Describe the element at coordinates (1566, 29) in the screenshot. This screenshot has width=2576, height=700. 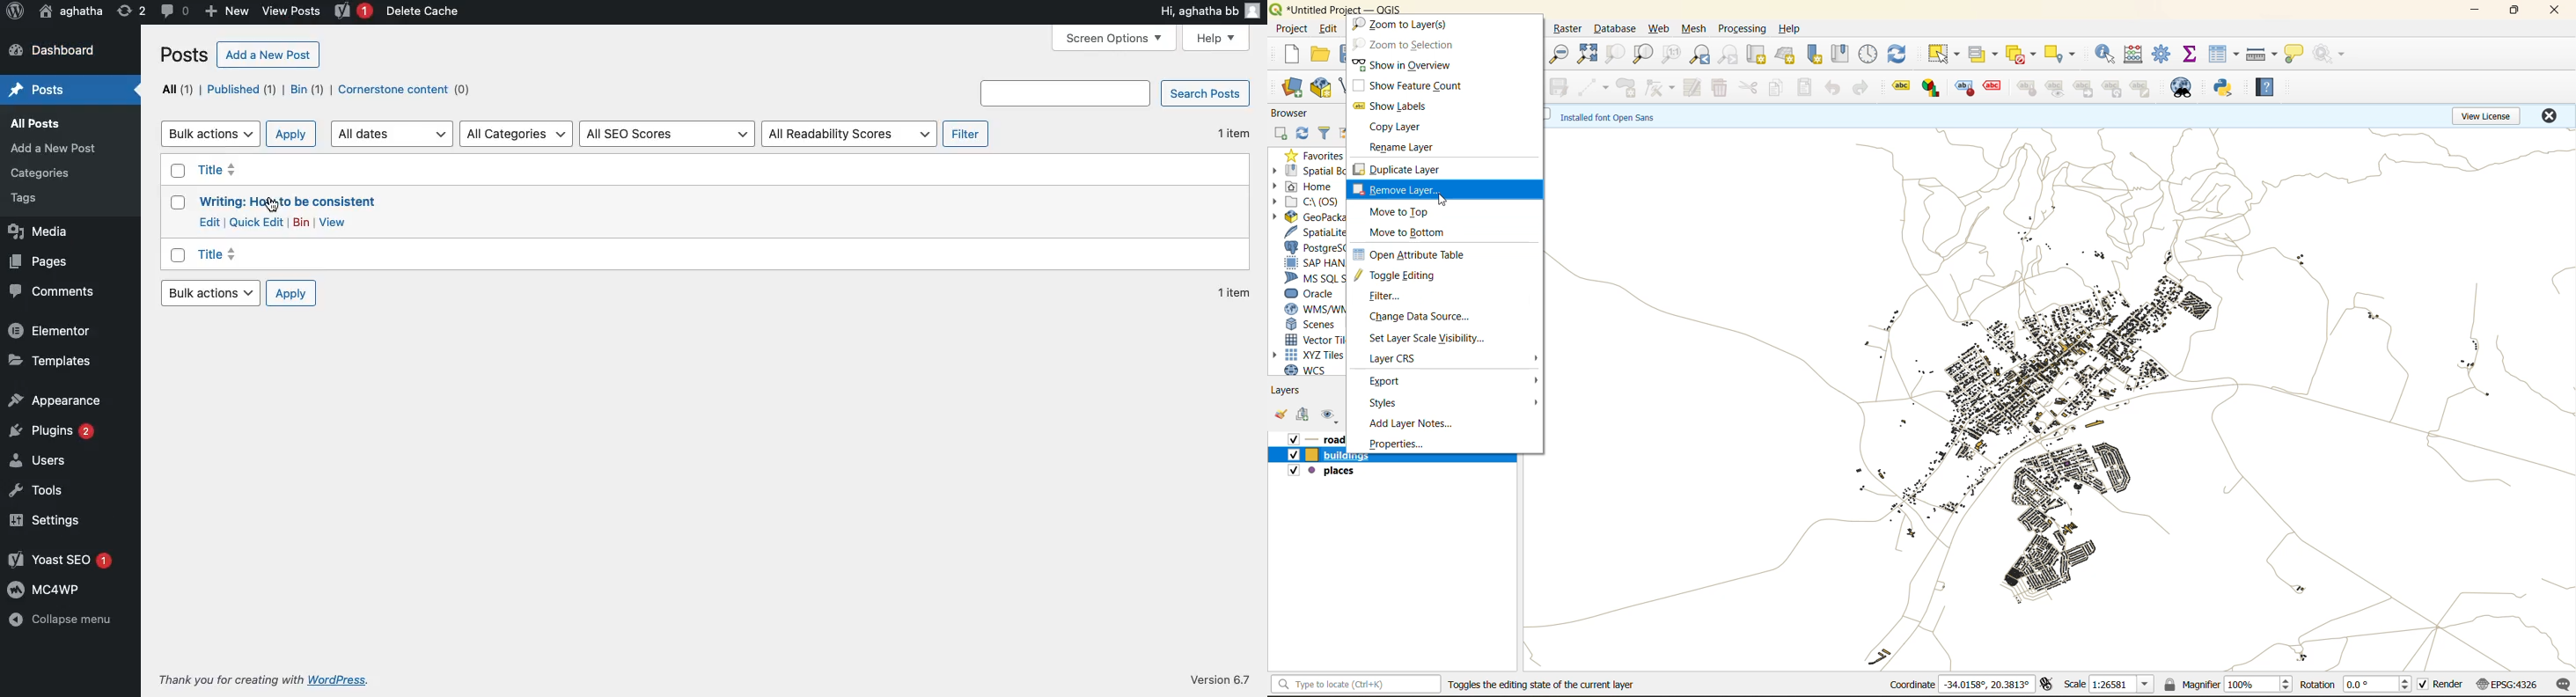
I see `raster` at that location.